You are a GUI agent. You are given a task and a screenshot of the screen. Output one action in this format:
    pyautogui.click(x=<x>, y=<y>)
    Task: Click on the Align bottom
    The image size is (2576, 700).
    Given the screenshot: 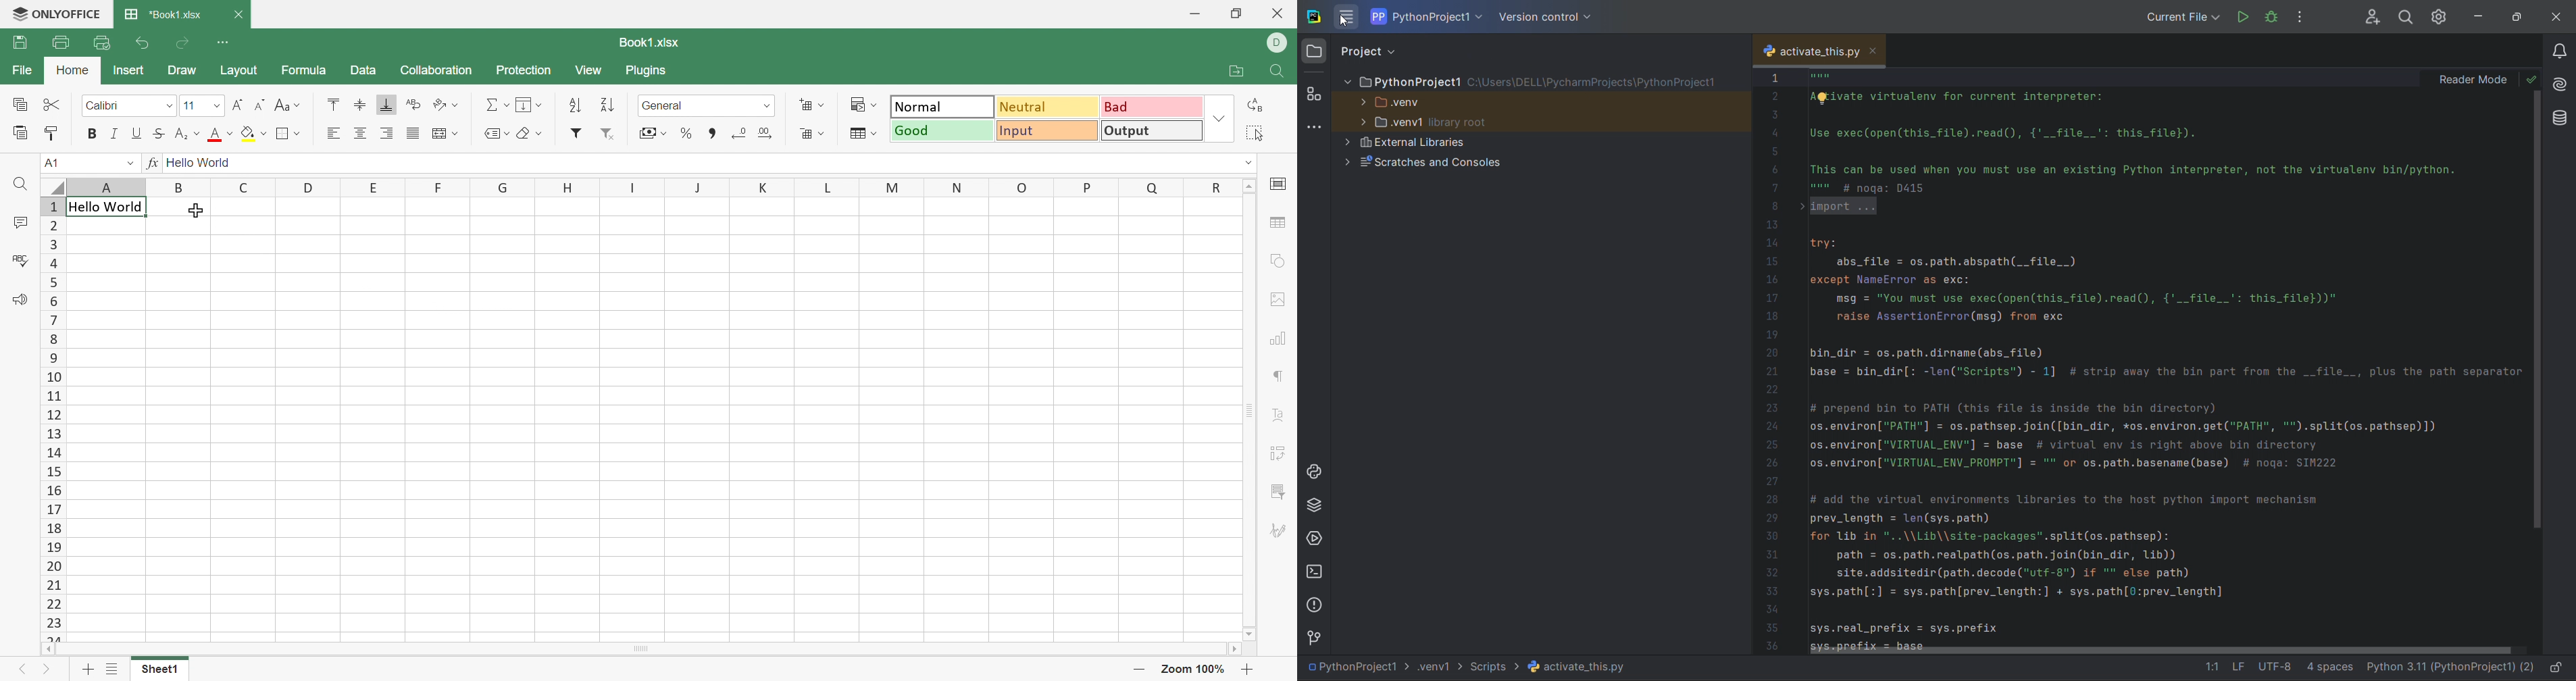 What is the action you would take?
    pyautogui.click(x=387, y=103)
    